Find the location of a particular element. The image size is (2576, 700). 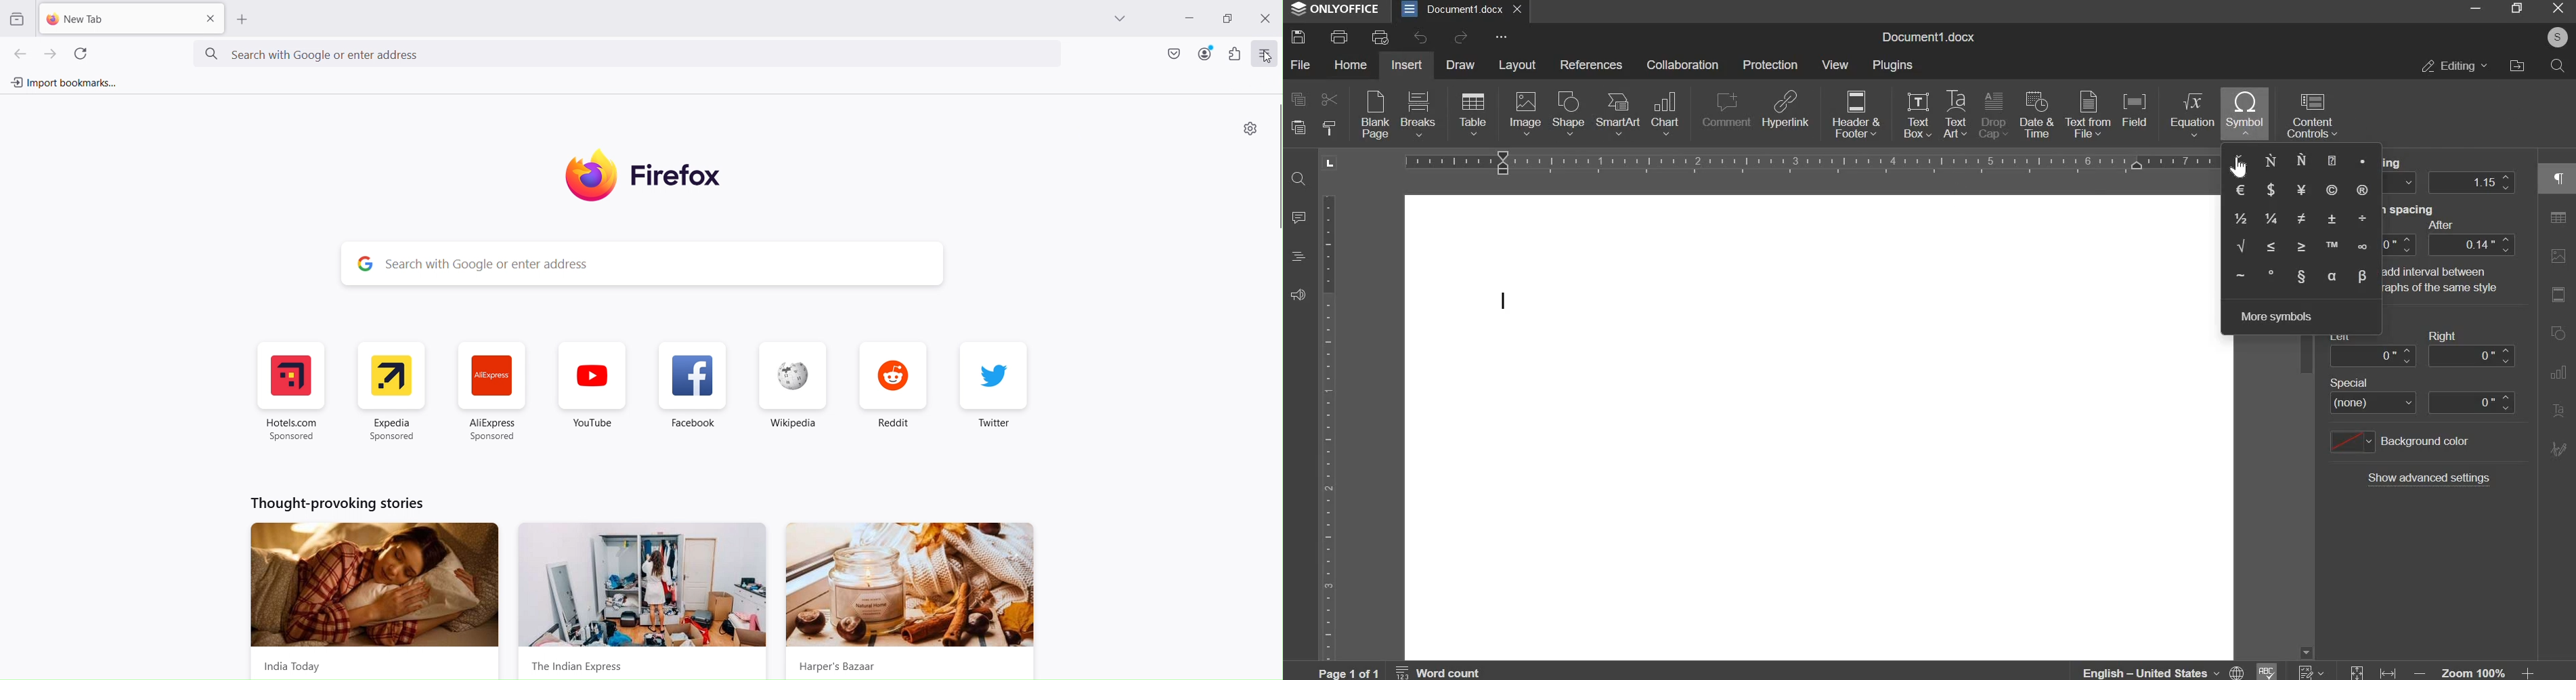

Open application menu is located at coordinates (1266, 54).